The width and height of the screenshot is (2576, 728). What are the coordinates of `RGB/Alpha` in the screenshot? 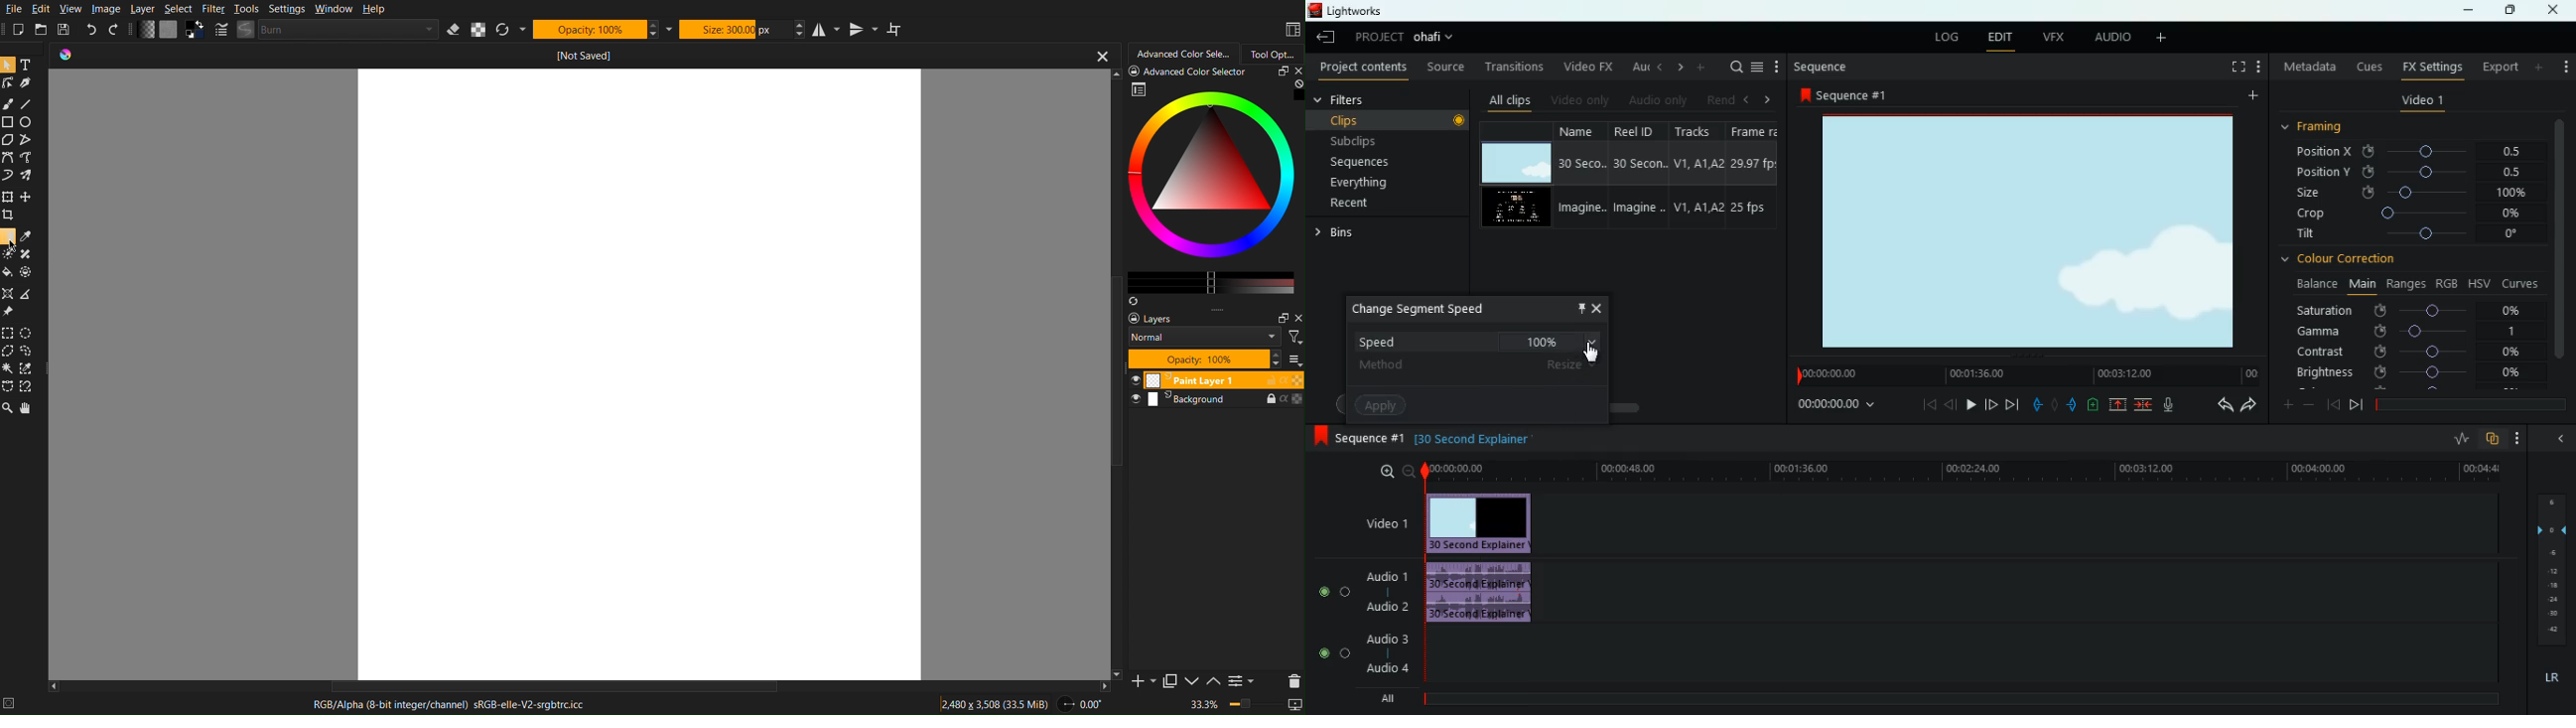 It's located at (455, 705).